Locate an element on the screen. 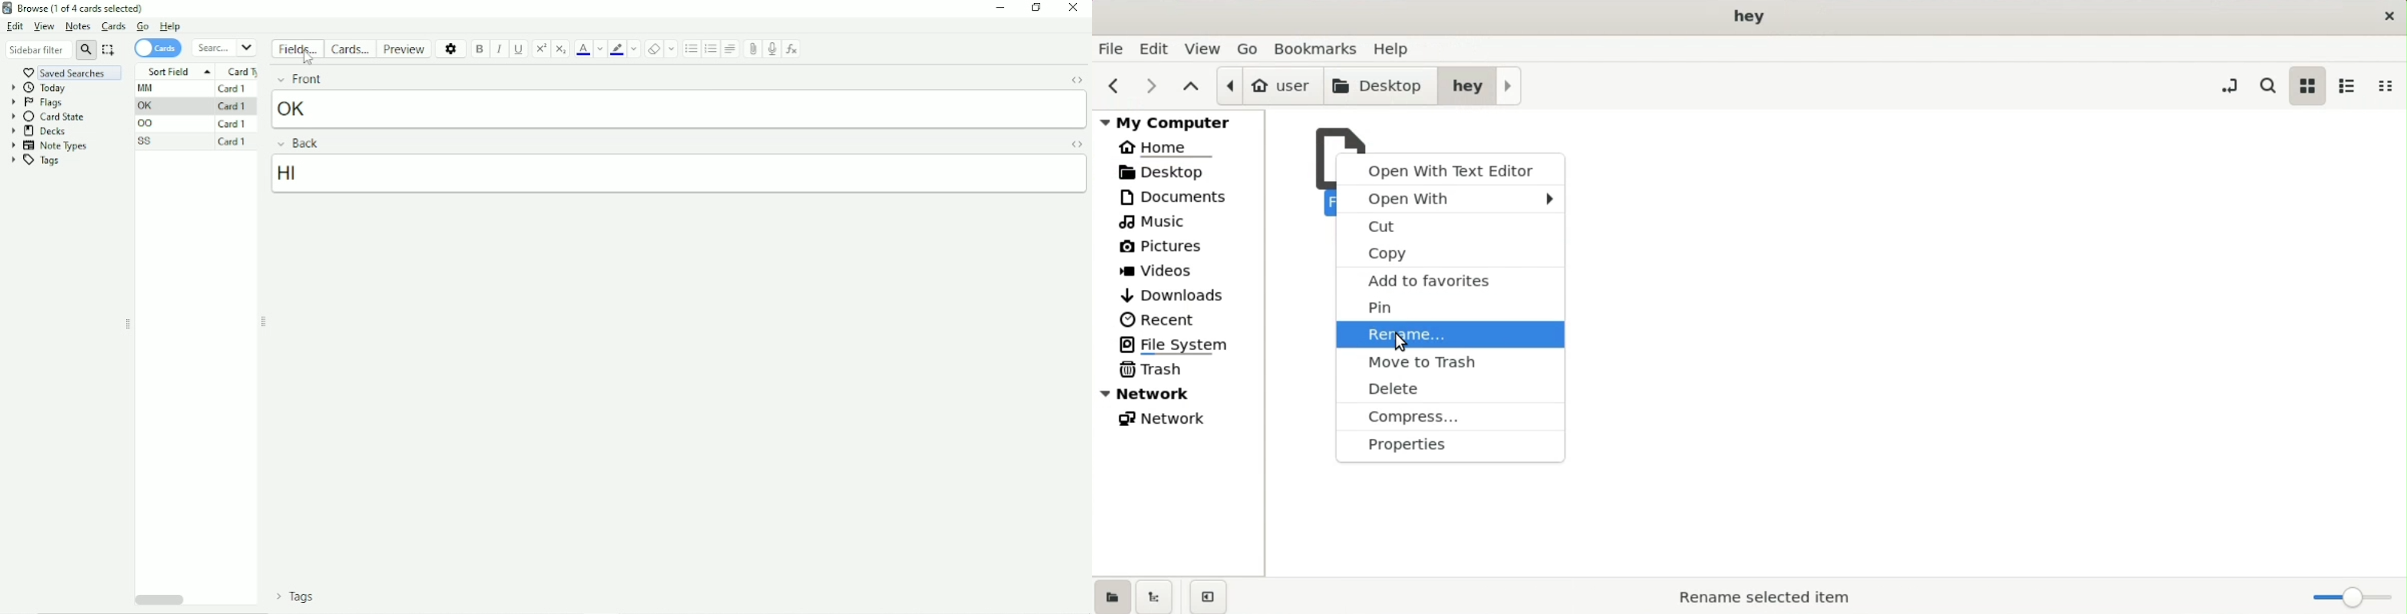 Image resolution: width=2408 pixels, height=616 pixels. Text highlight color is located at coordinates (617, 50).